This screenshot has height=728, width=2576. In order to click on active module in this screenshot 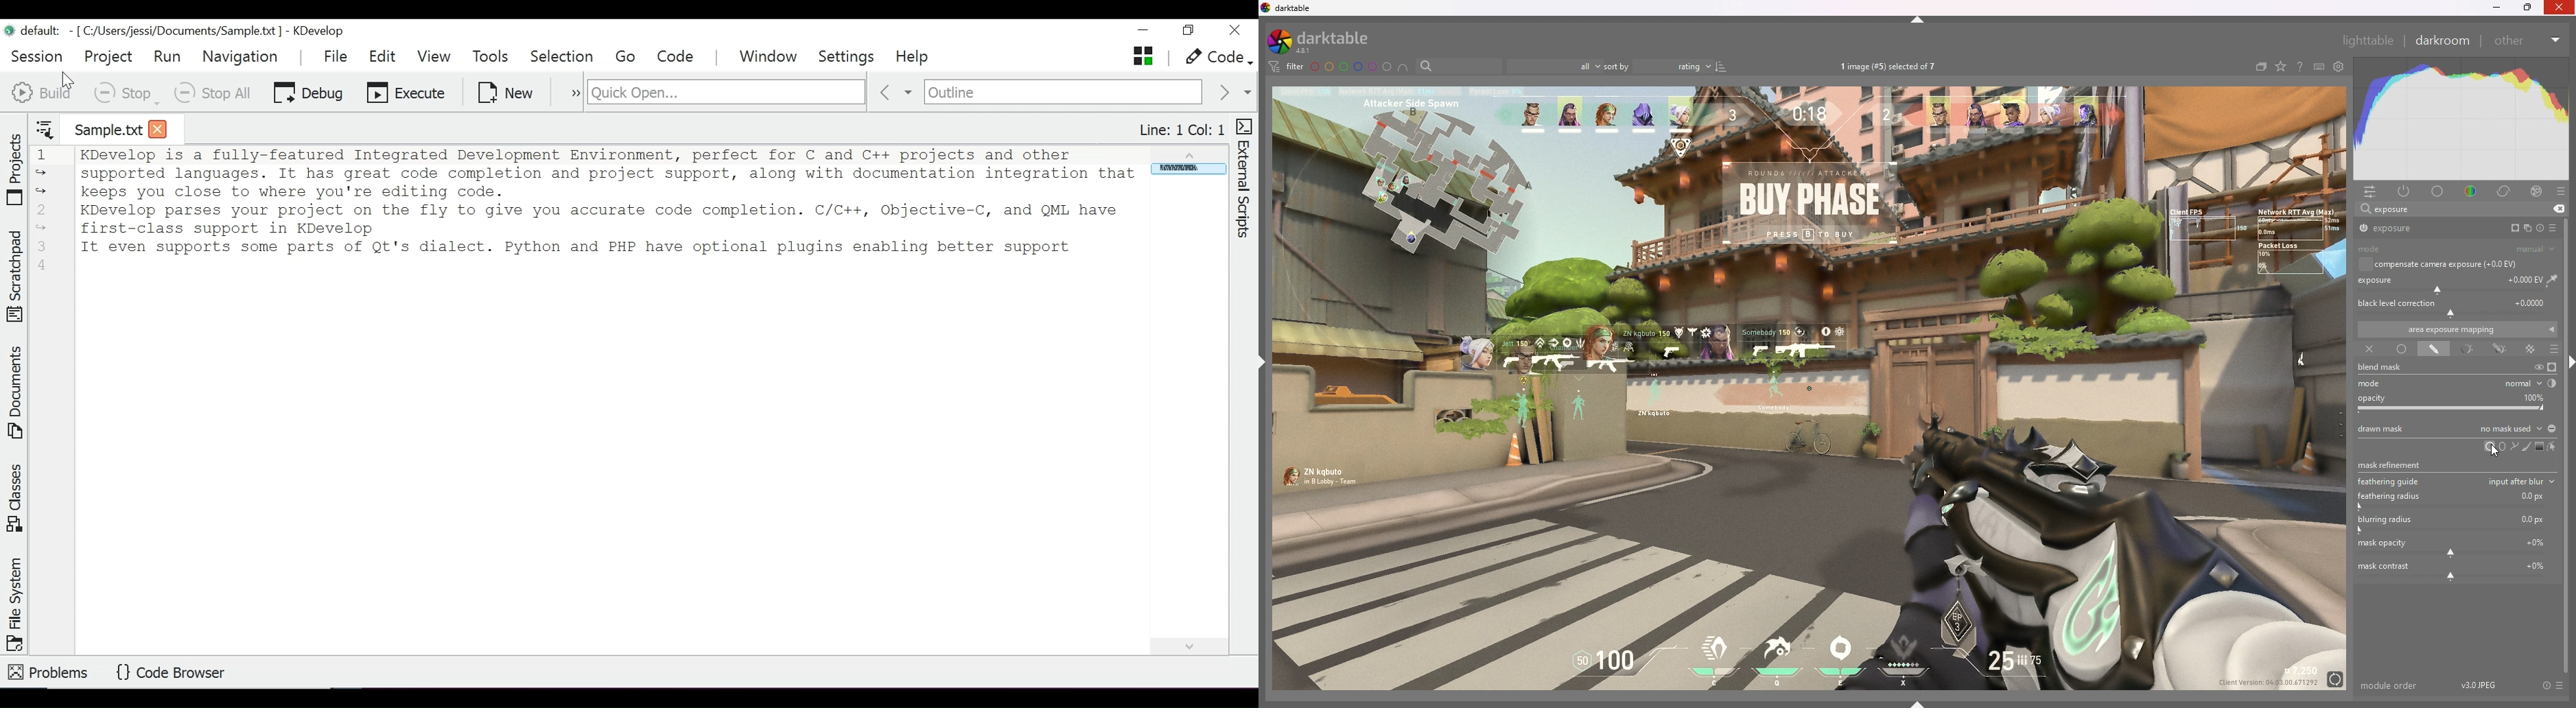, I will do `click(2406, 192)`.